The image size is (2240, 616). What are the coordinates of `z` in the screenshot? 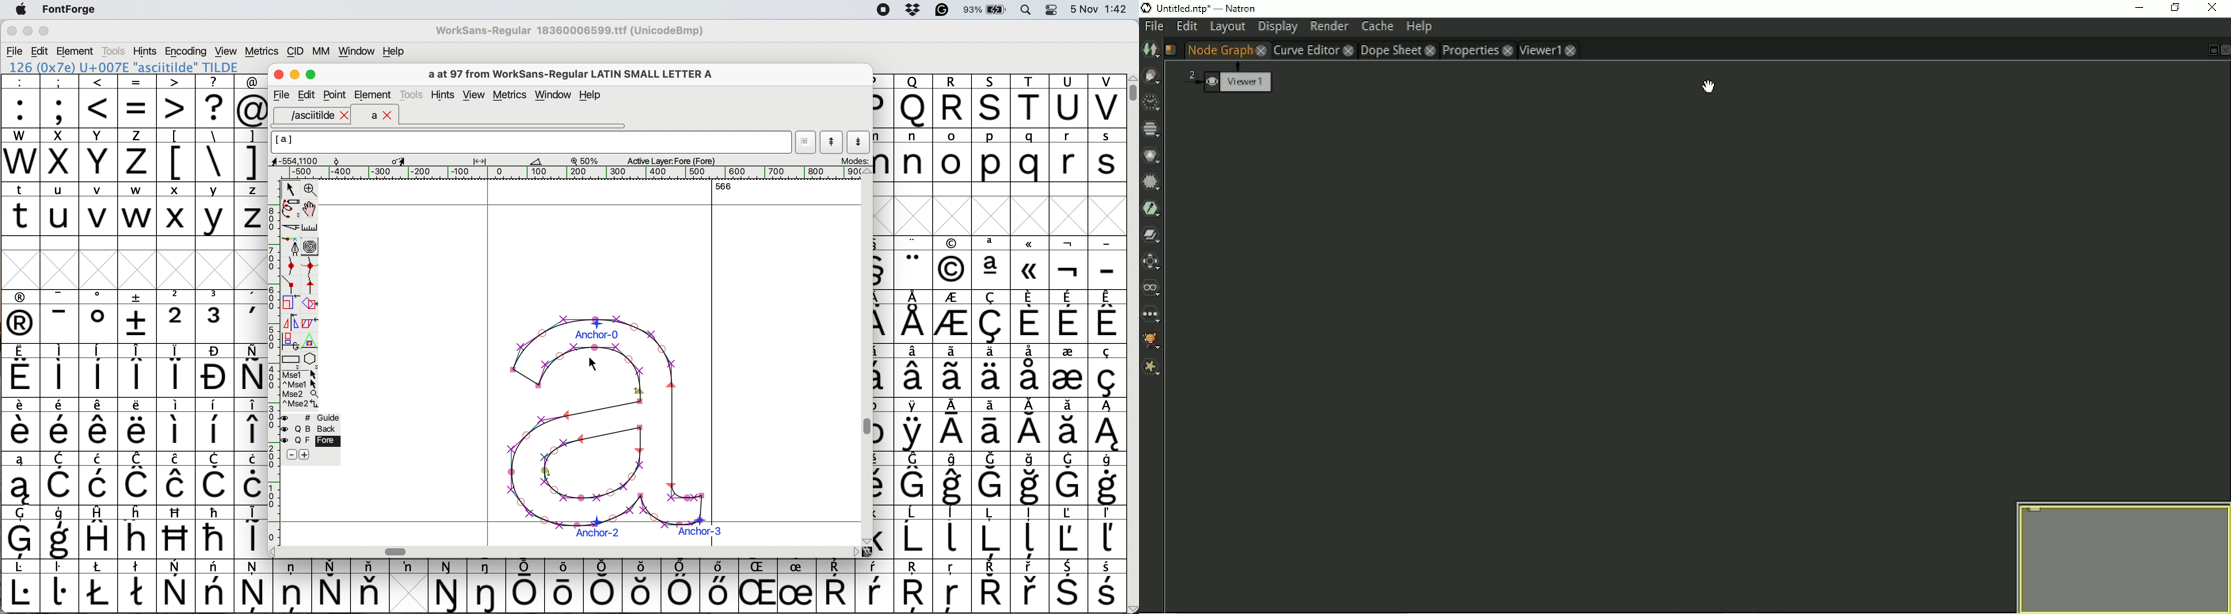 It's located at (137, 154).